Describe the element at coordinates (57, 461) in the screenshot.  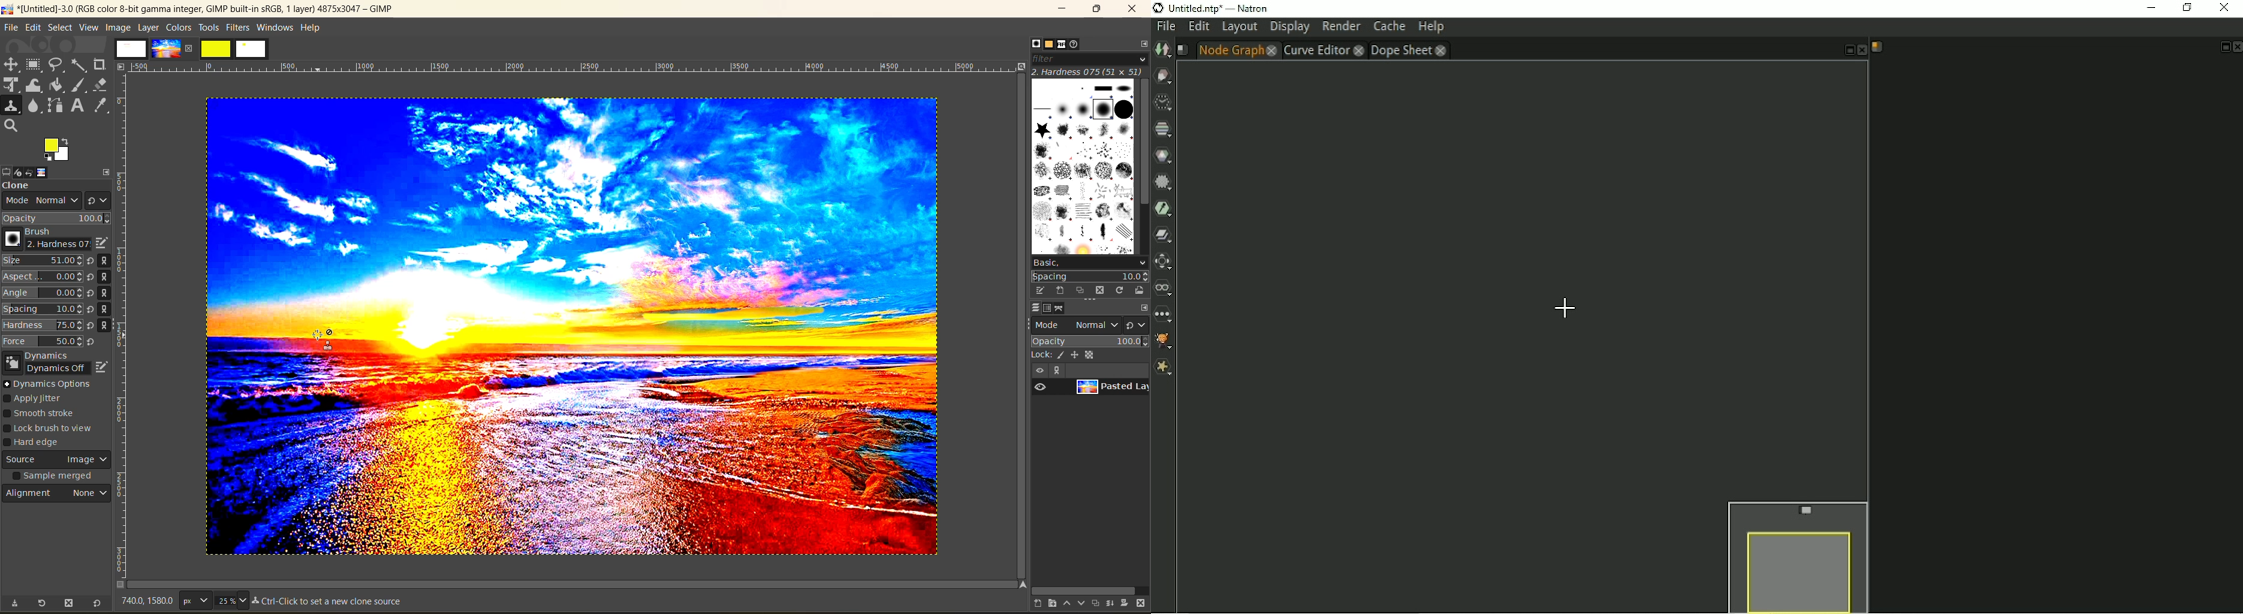
I see `source` at that location.